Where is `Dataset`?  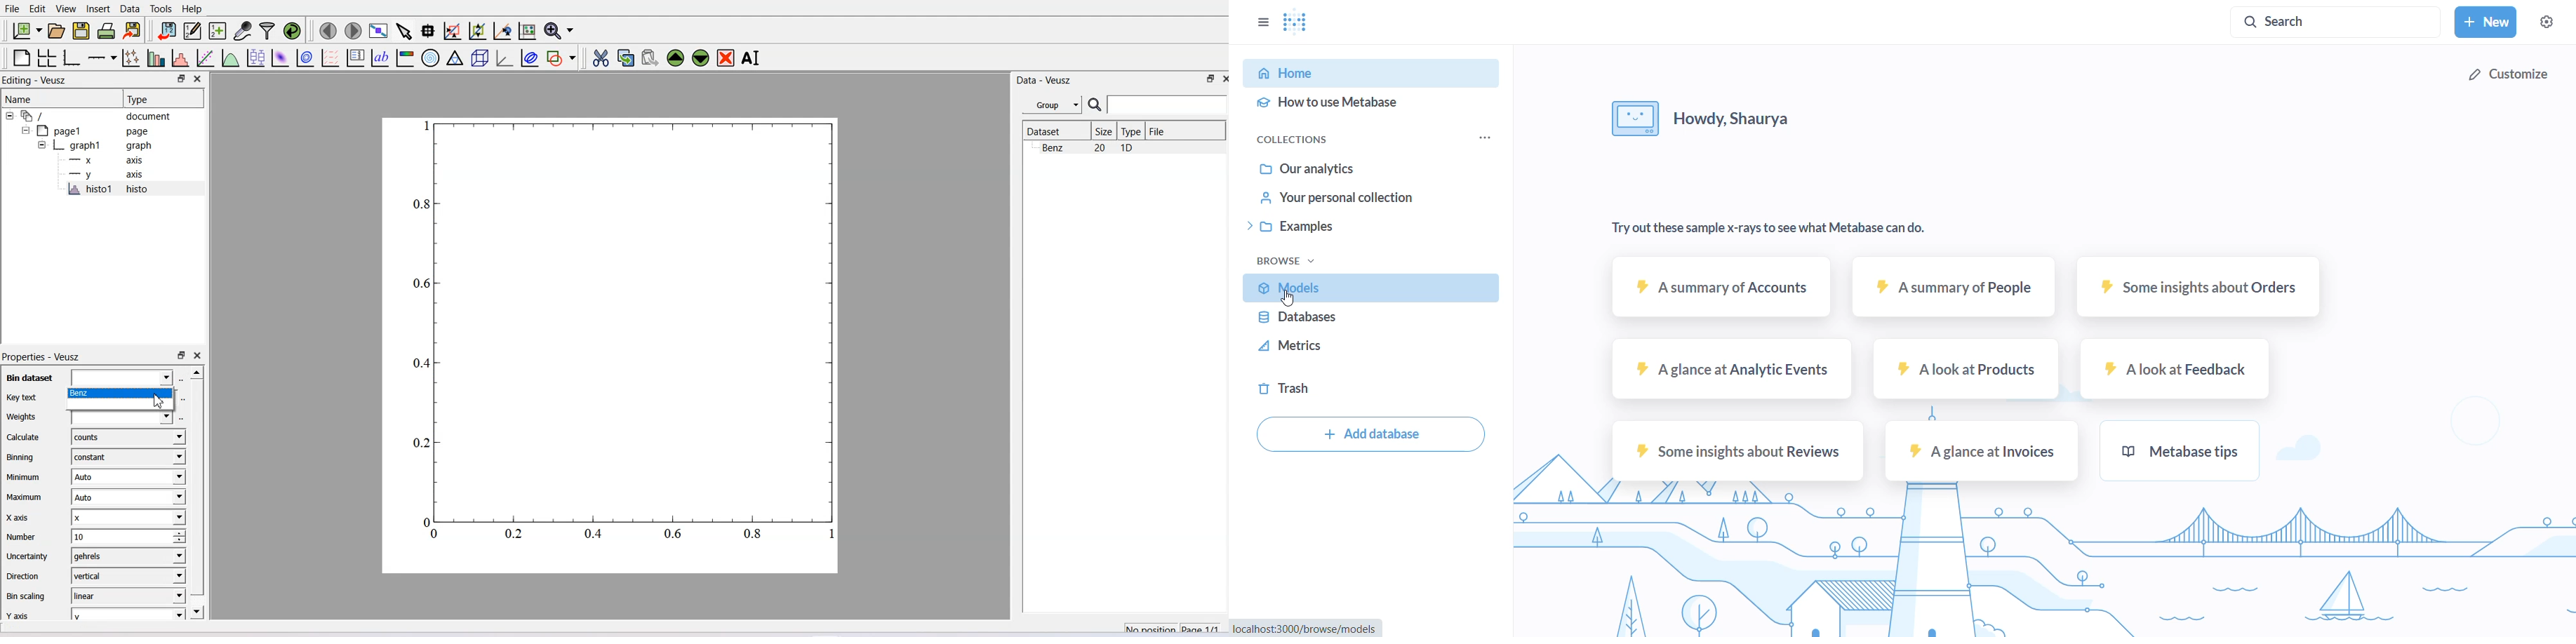
Dataset is located at coordinates (1055, 131).